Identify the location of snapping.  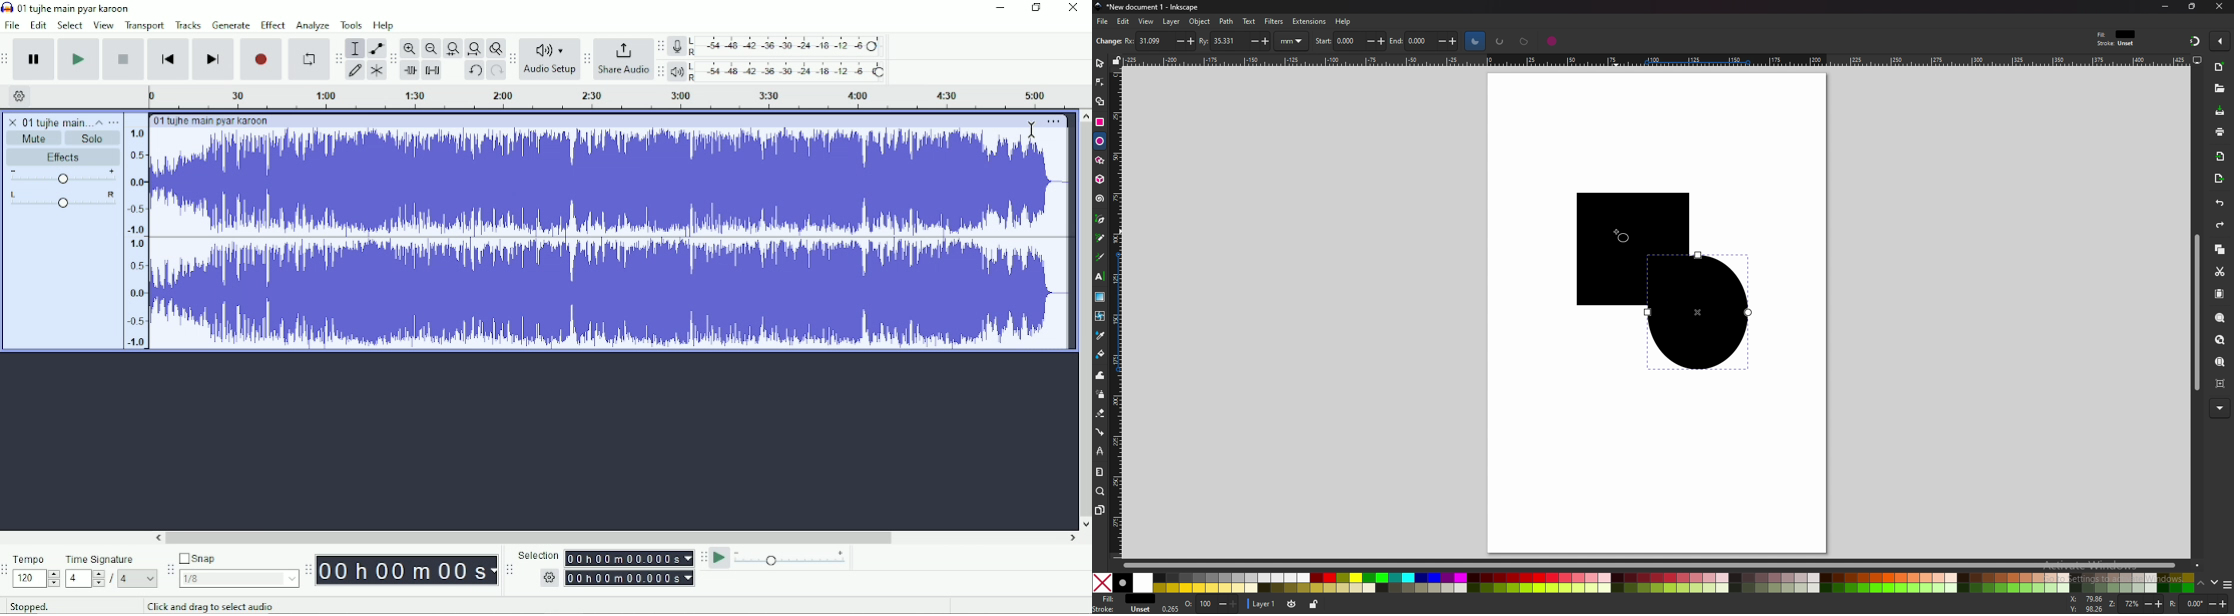
(2193, 40).